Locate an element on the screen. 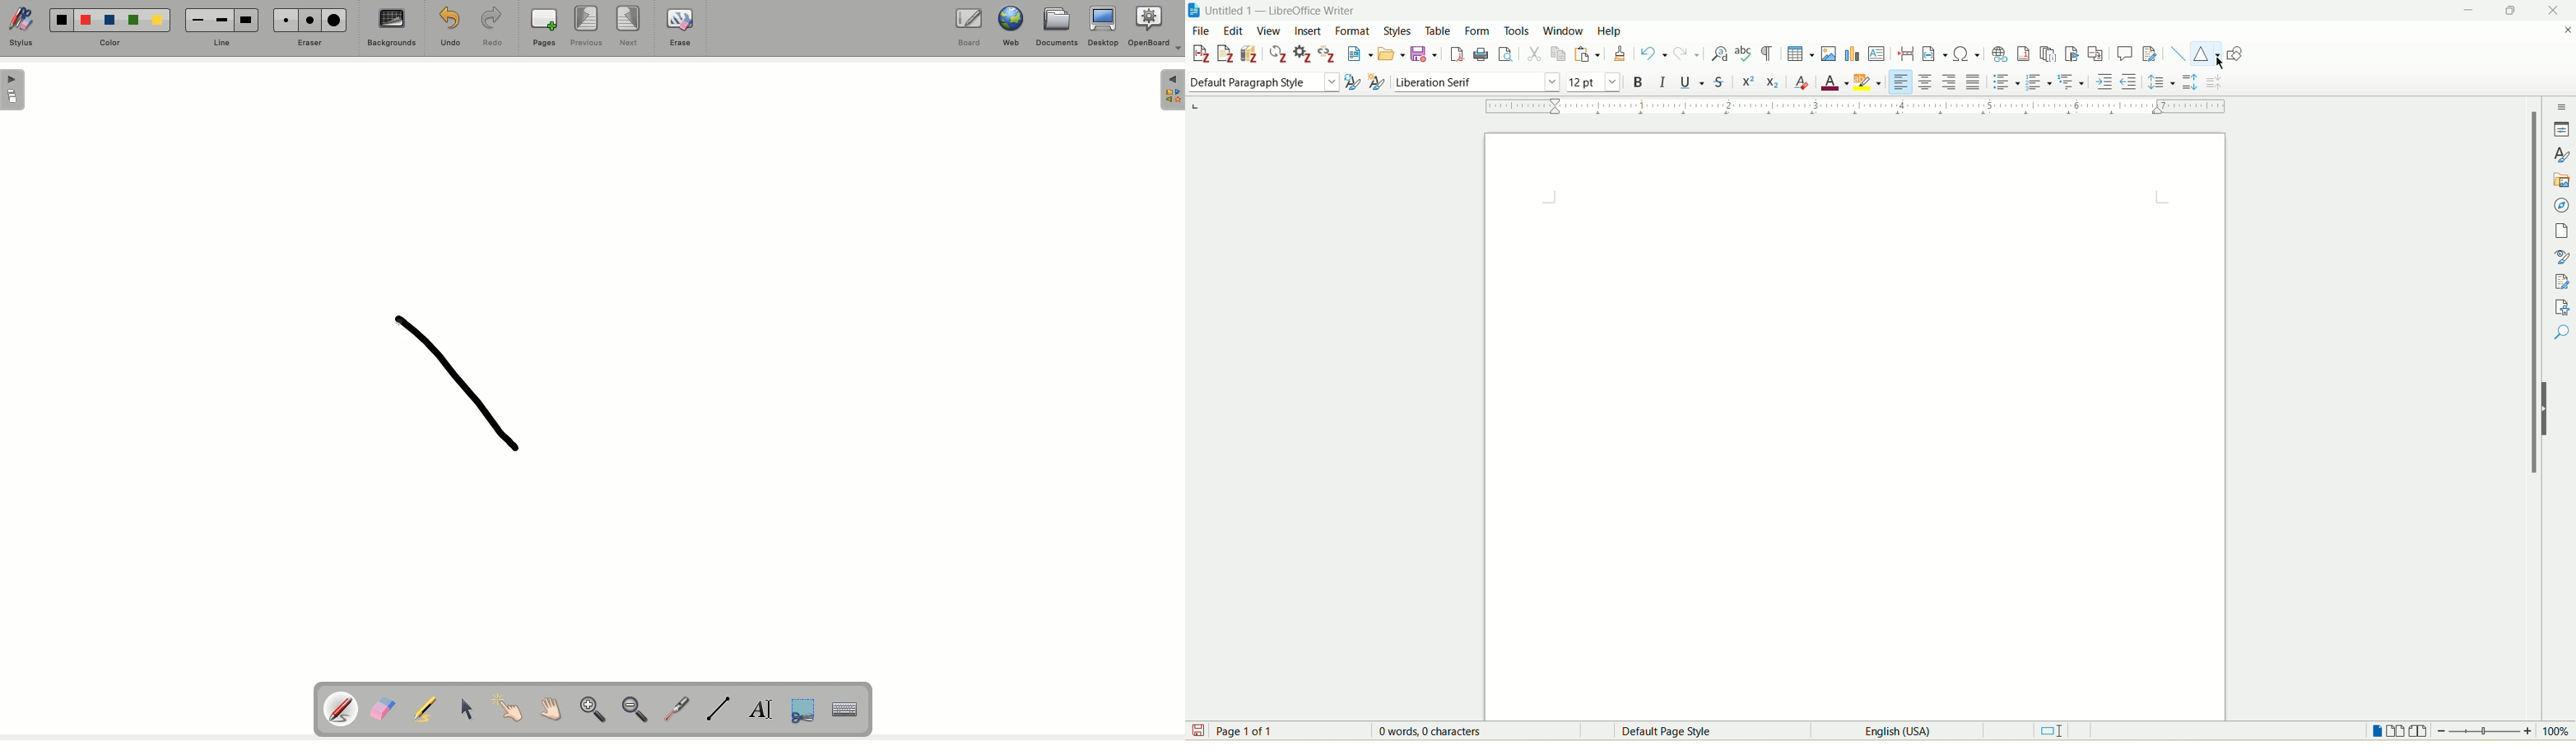 The height and width of the screenshot is (756, 2576). select outline format is located at coordinates (2071, 83).